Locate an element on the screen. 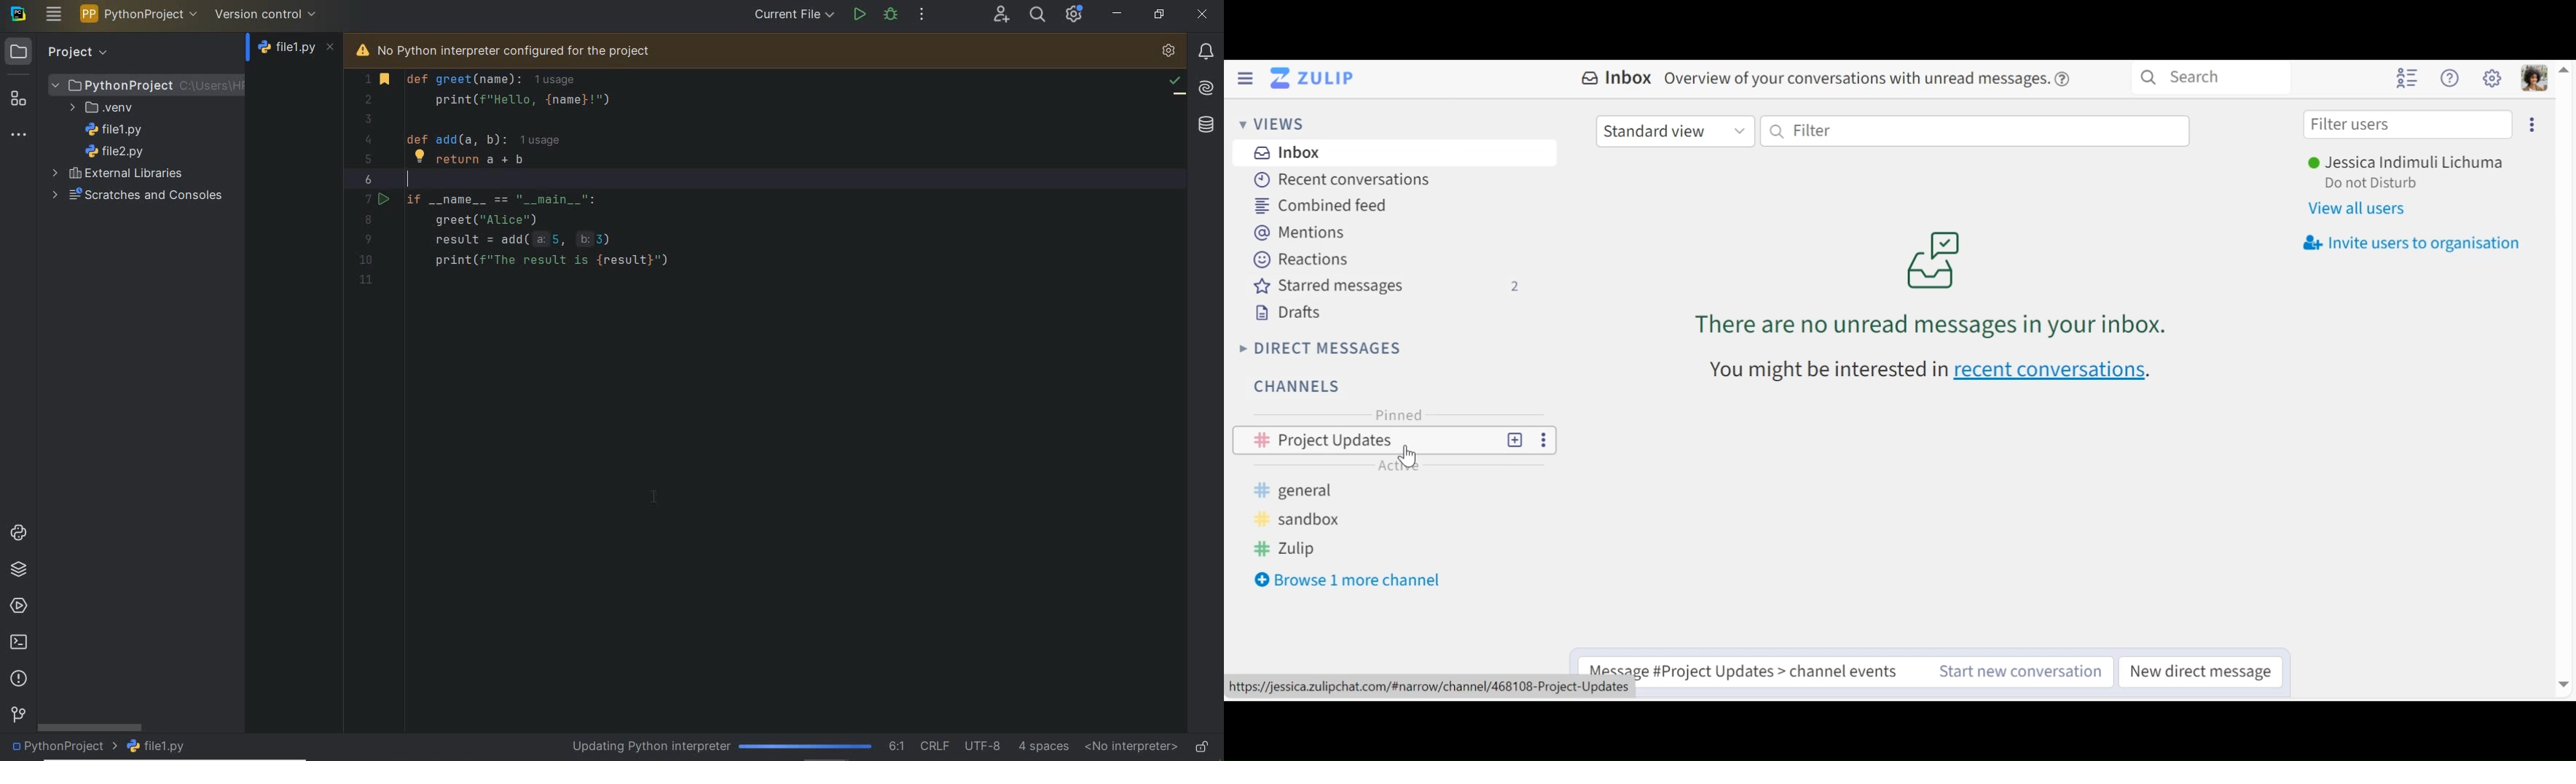  No python interpreter configured for the project is located at coordinates (525, 49).